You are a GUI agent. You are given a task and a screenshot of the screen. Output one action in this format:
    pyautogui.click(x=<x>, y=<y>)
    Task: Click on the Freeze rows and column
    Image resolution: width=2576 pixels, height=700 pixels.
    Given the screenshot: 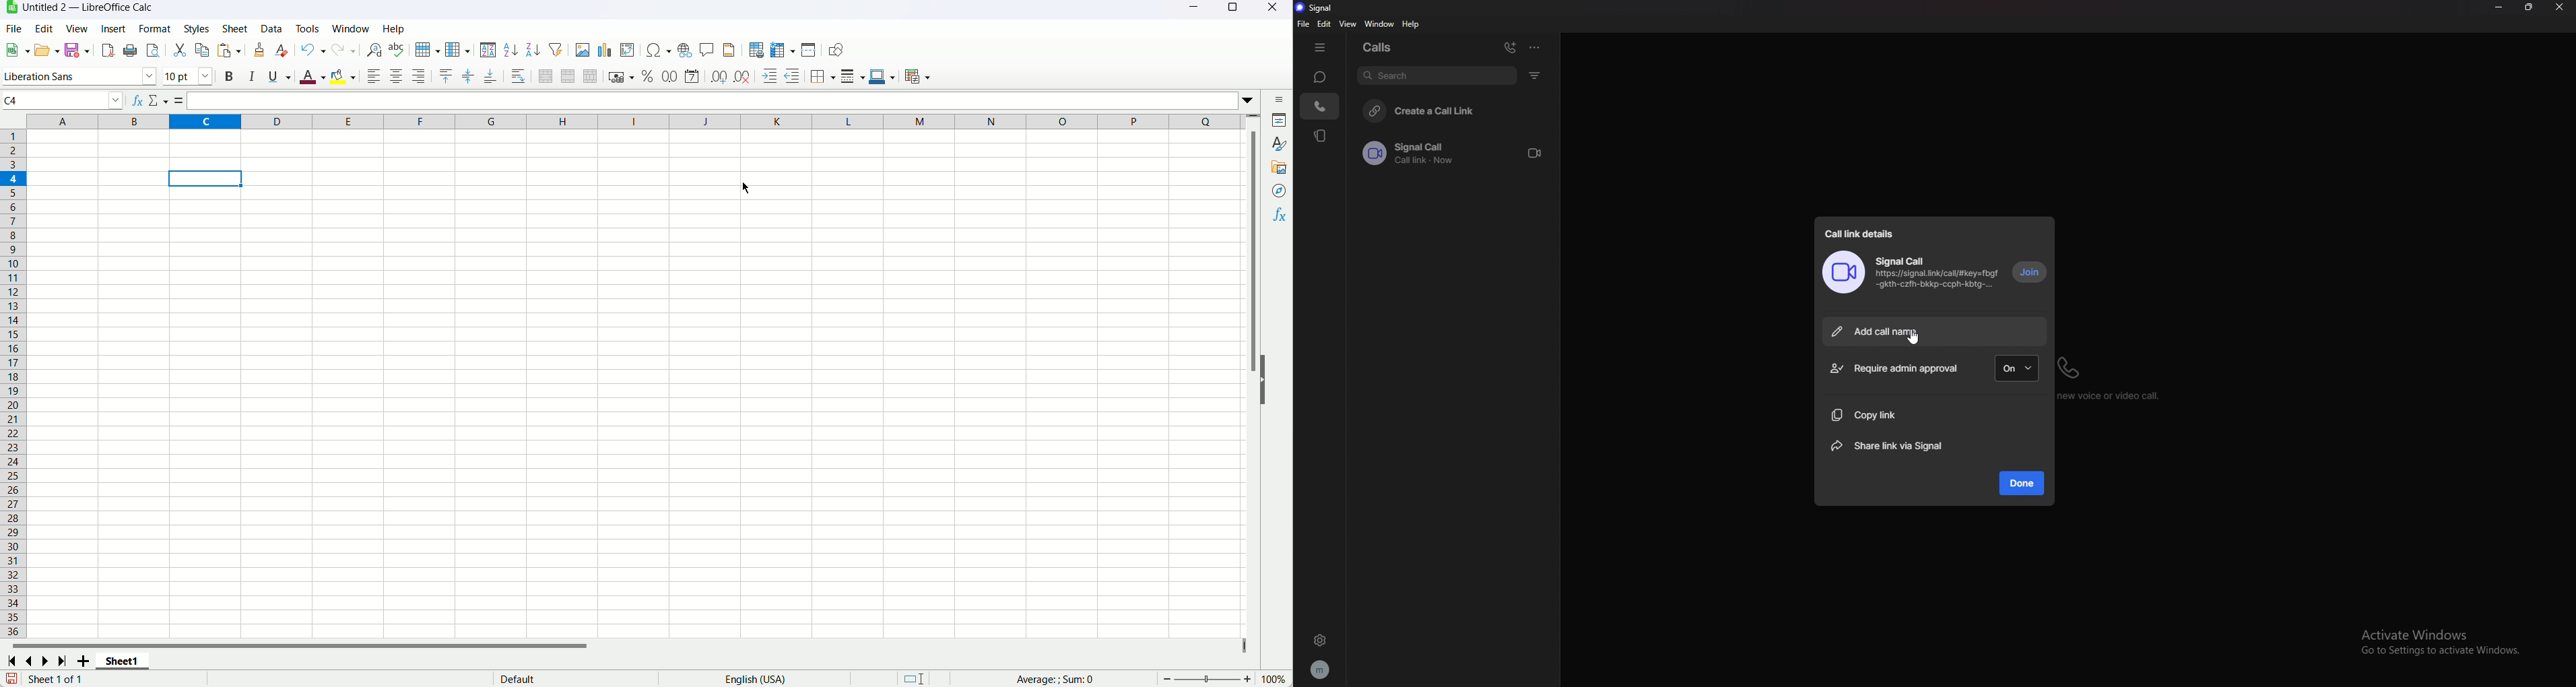 What is the action you would take?
    pyautogui.click(x=783, y=50)
    